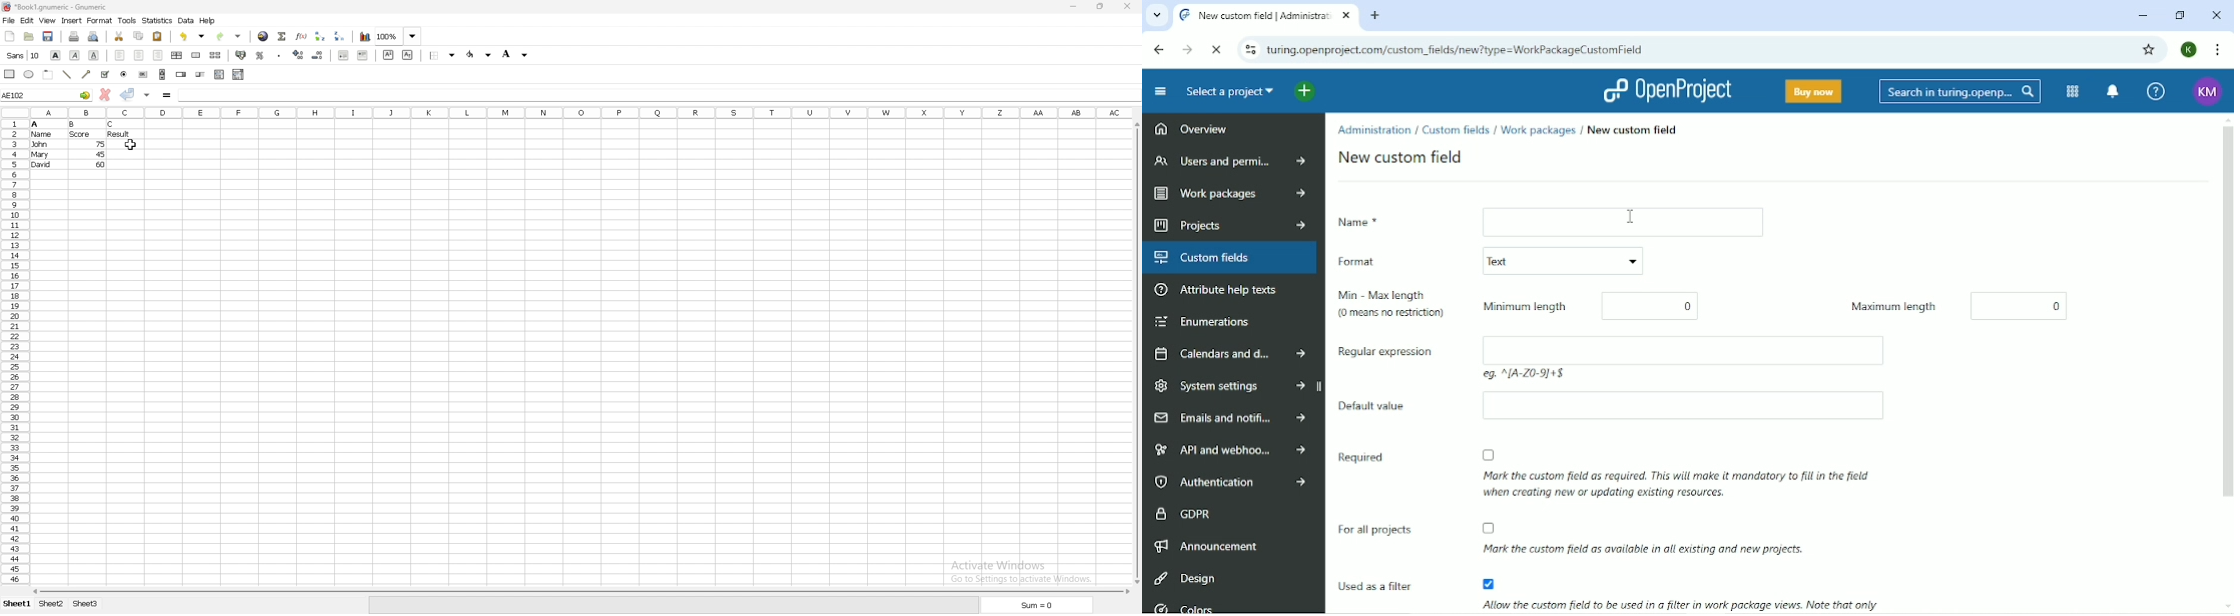 The width and height of the screenshot is (2240, 616). What do you see at coordinates (127, 21) in the screenshot?
I see `tools` at bounding box center [127, 21].